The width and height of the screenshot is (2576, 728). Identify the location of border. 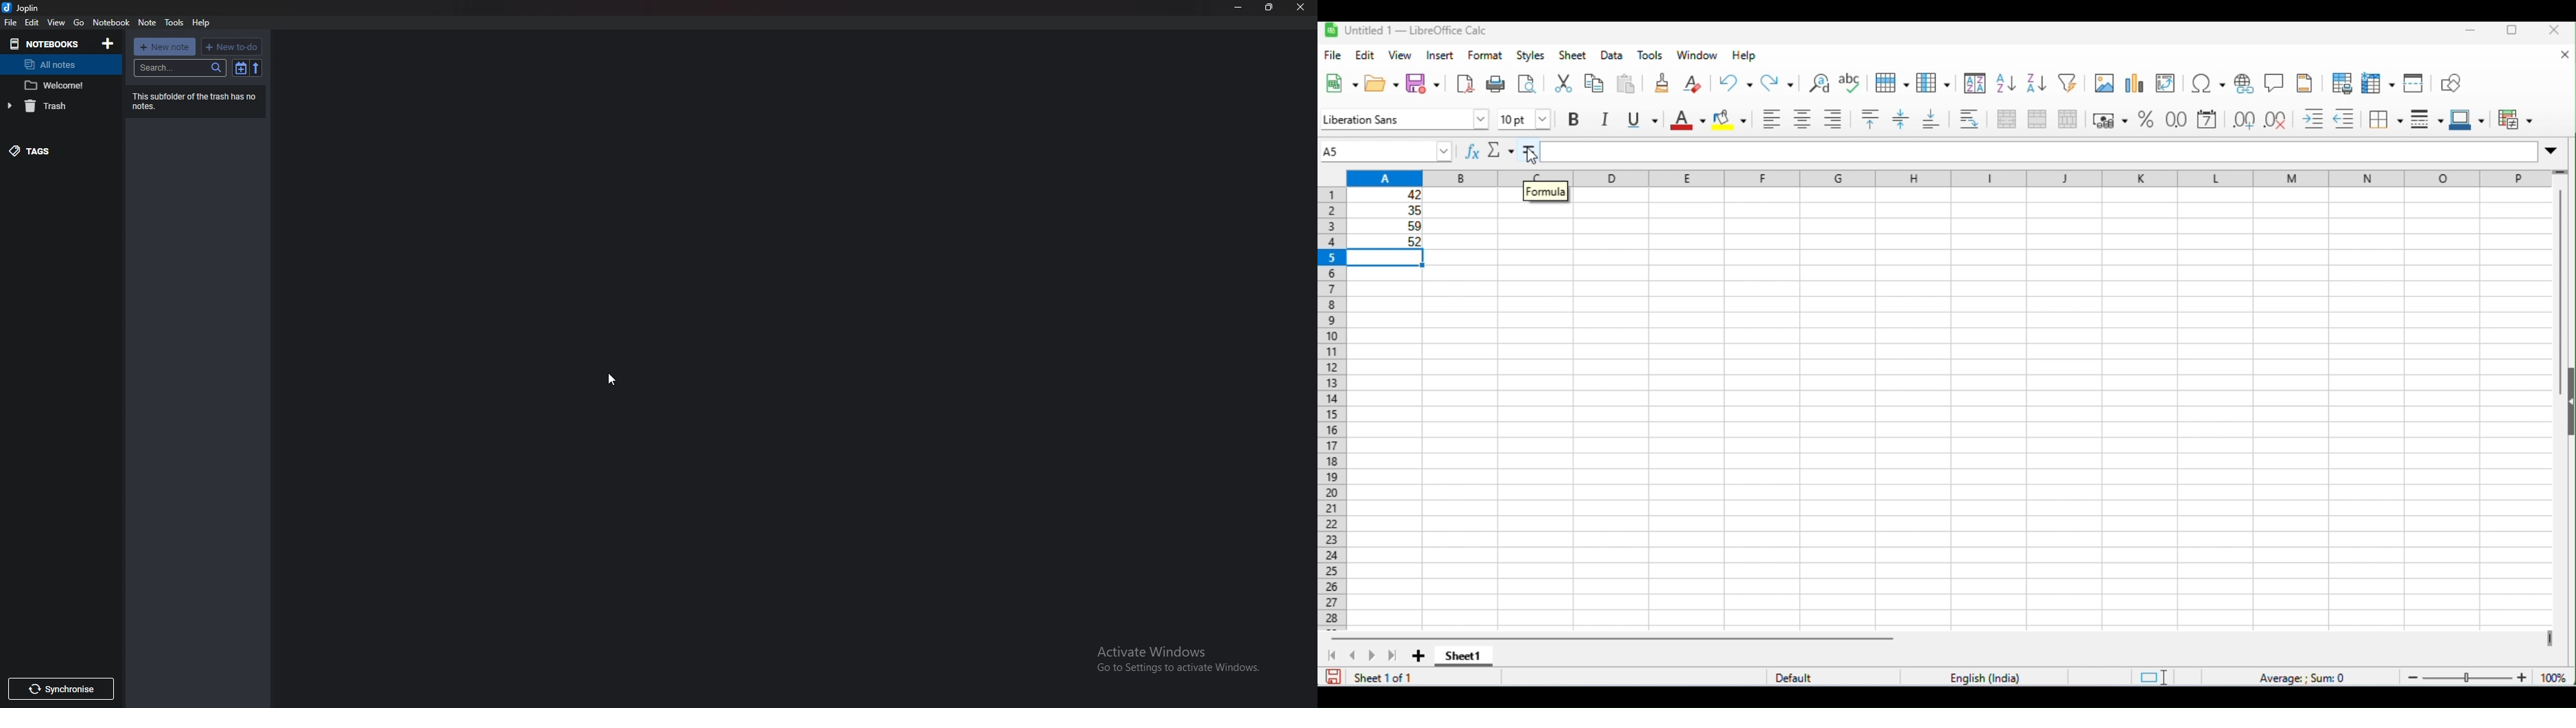
(2385, 120).